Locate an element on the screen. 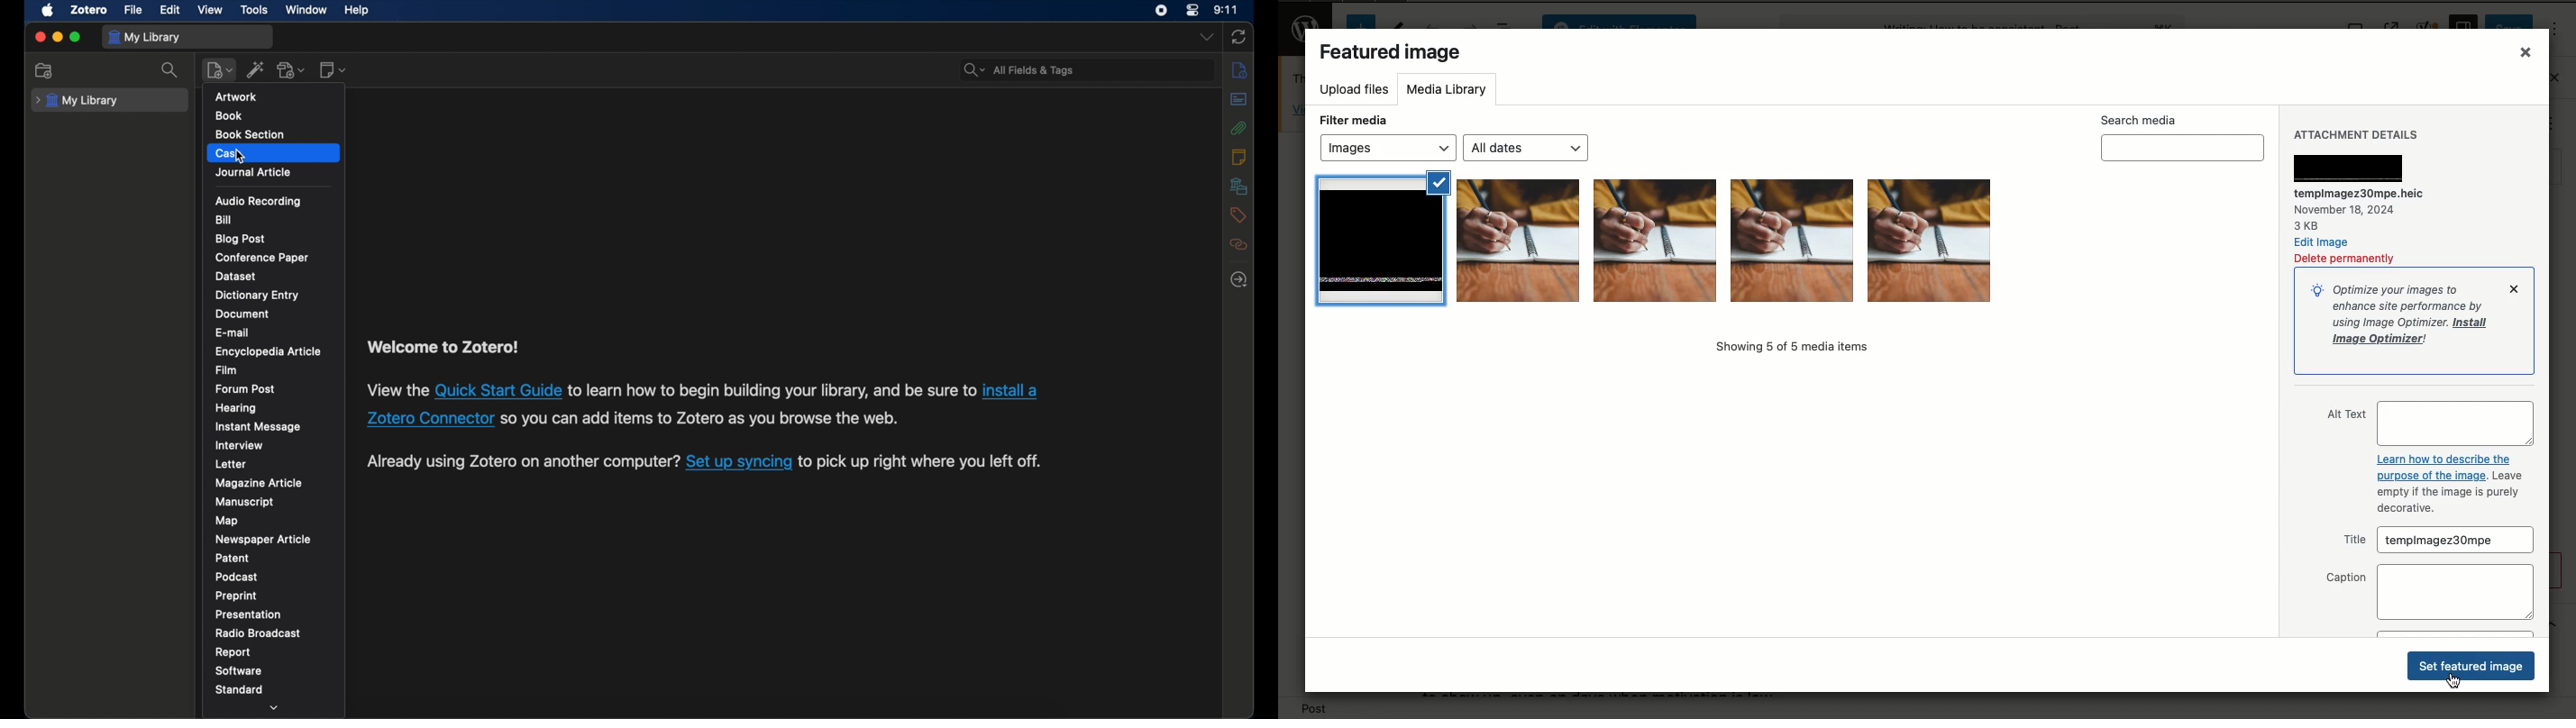 The image size is (2576, 728). presentation is located at coordinates (249, 614).